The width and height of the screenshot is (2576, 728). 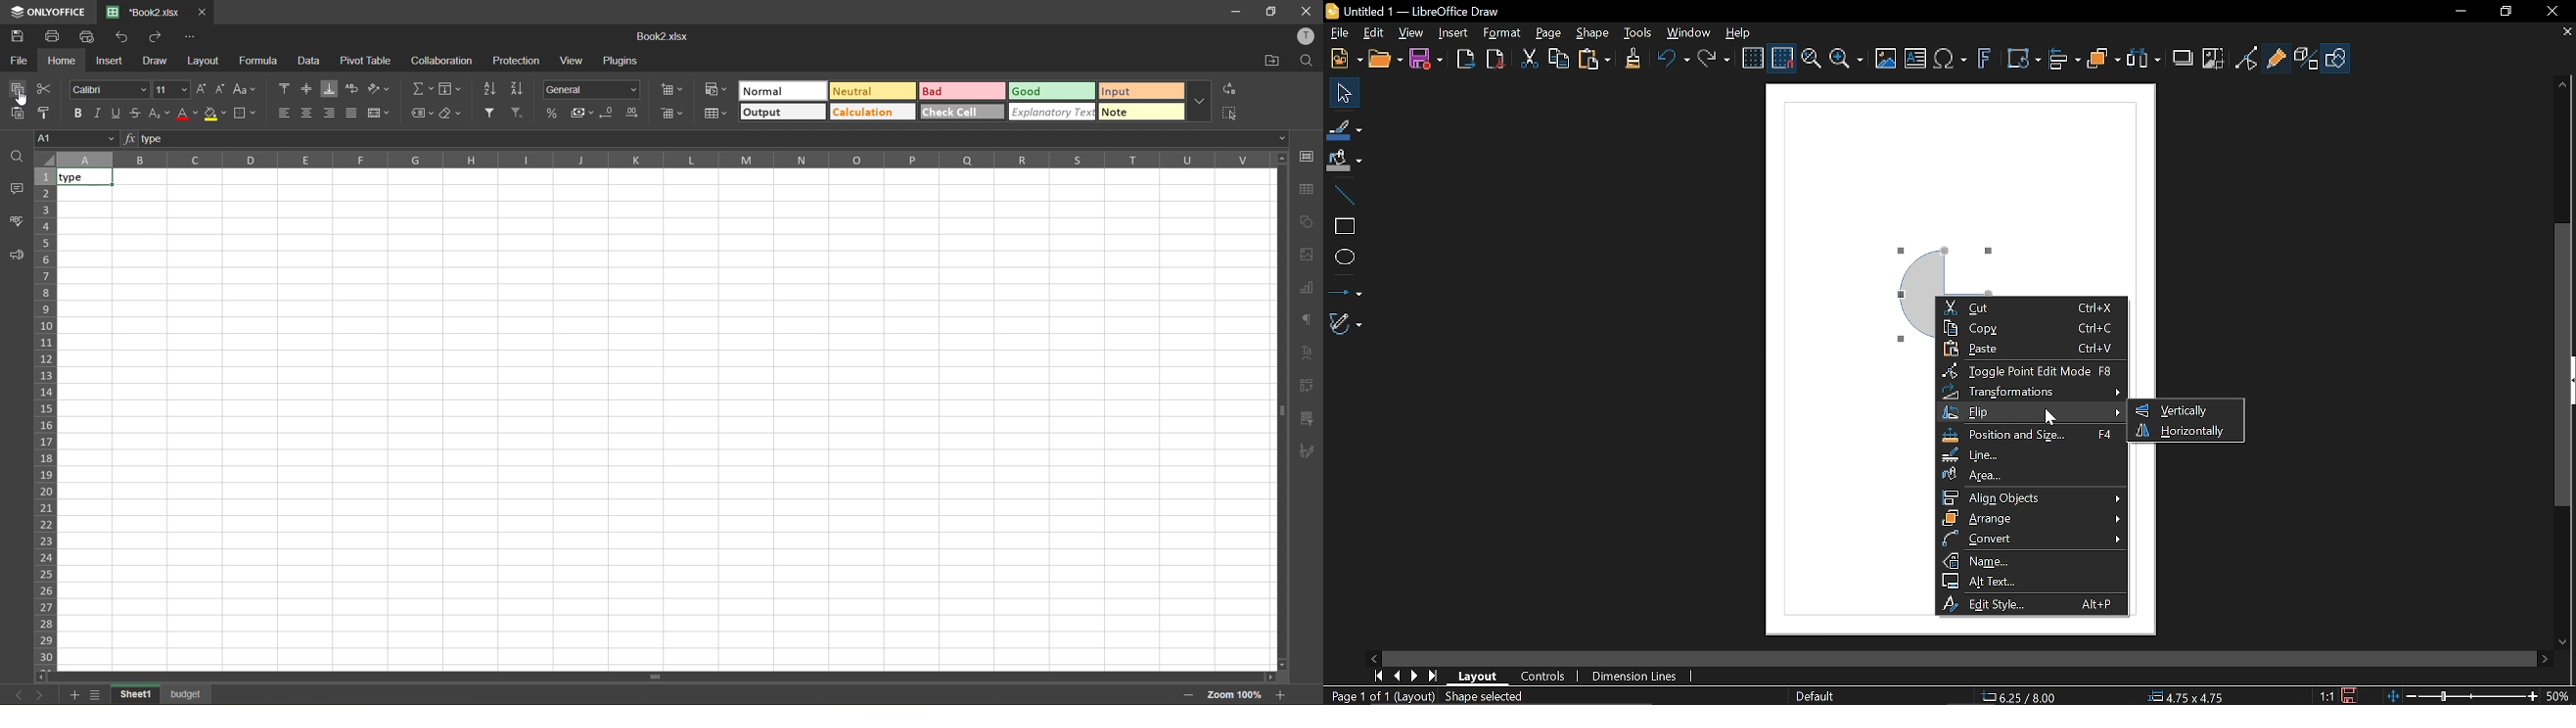 What do you see at coordinates (245, 88) in the screenshot?
I see `change case` at bounding box center [245, 88].